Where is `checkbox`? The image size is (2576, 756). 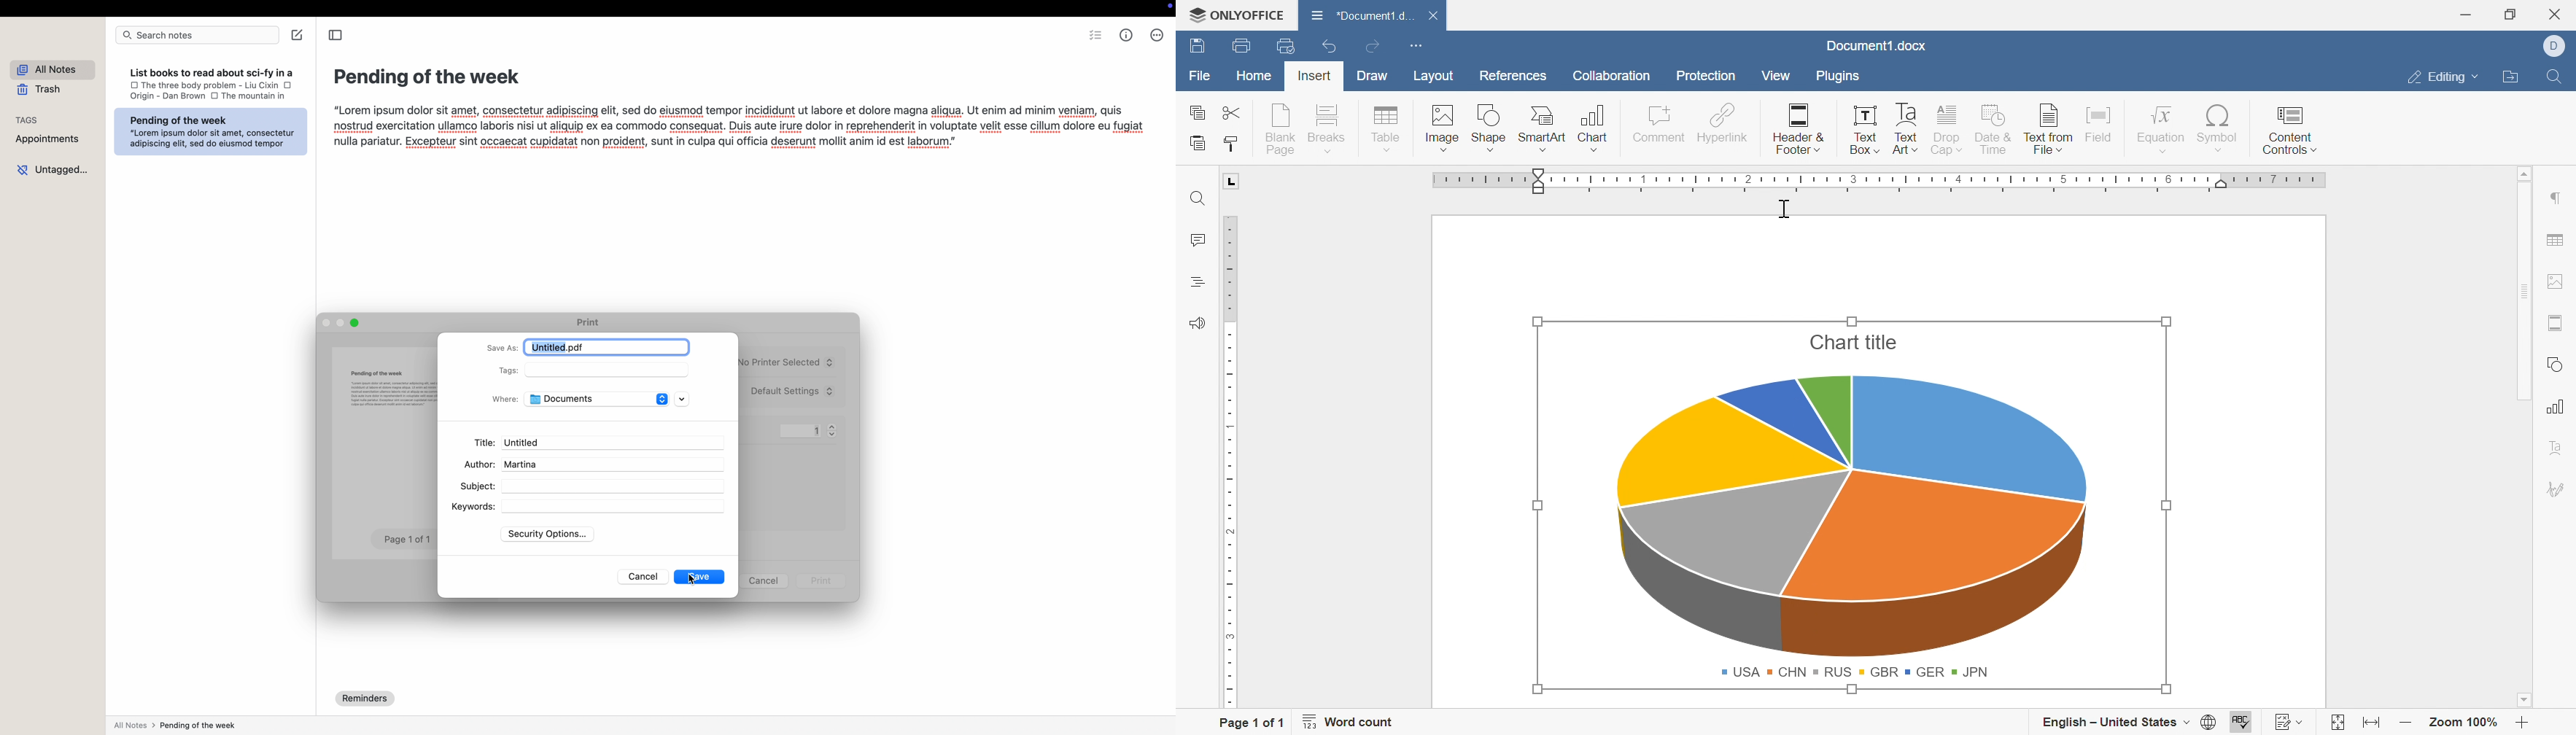 checkbox is located at coordinates (130, 85).